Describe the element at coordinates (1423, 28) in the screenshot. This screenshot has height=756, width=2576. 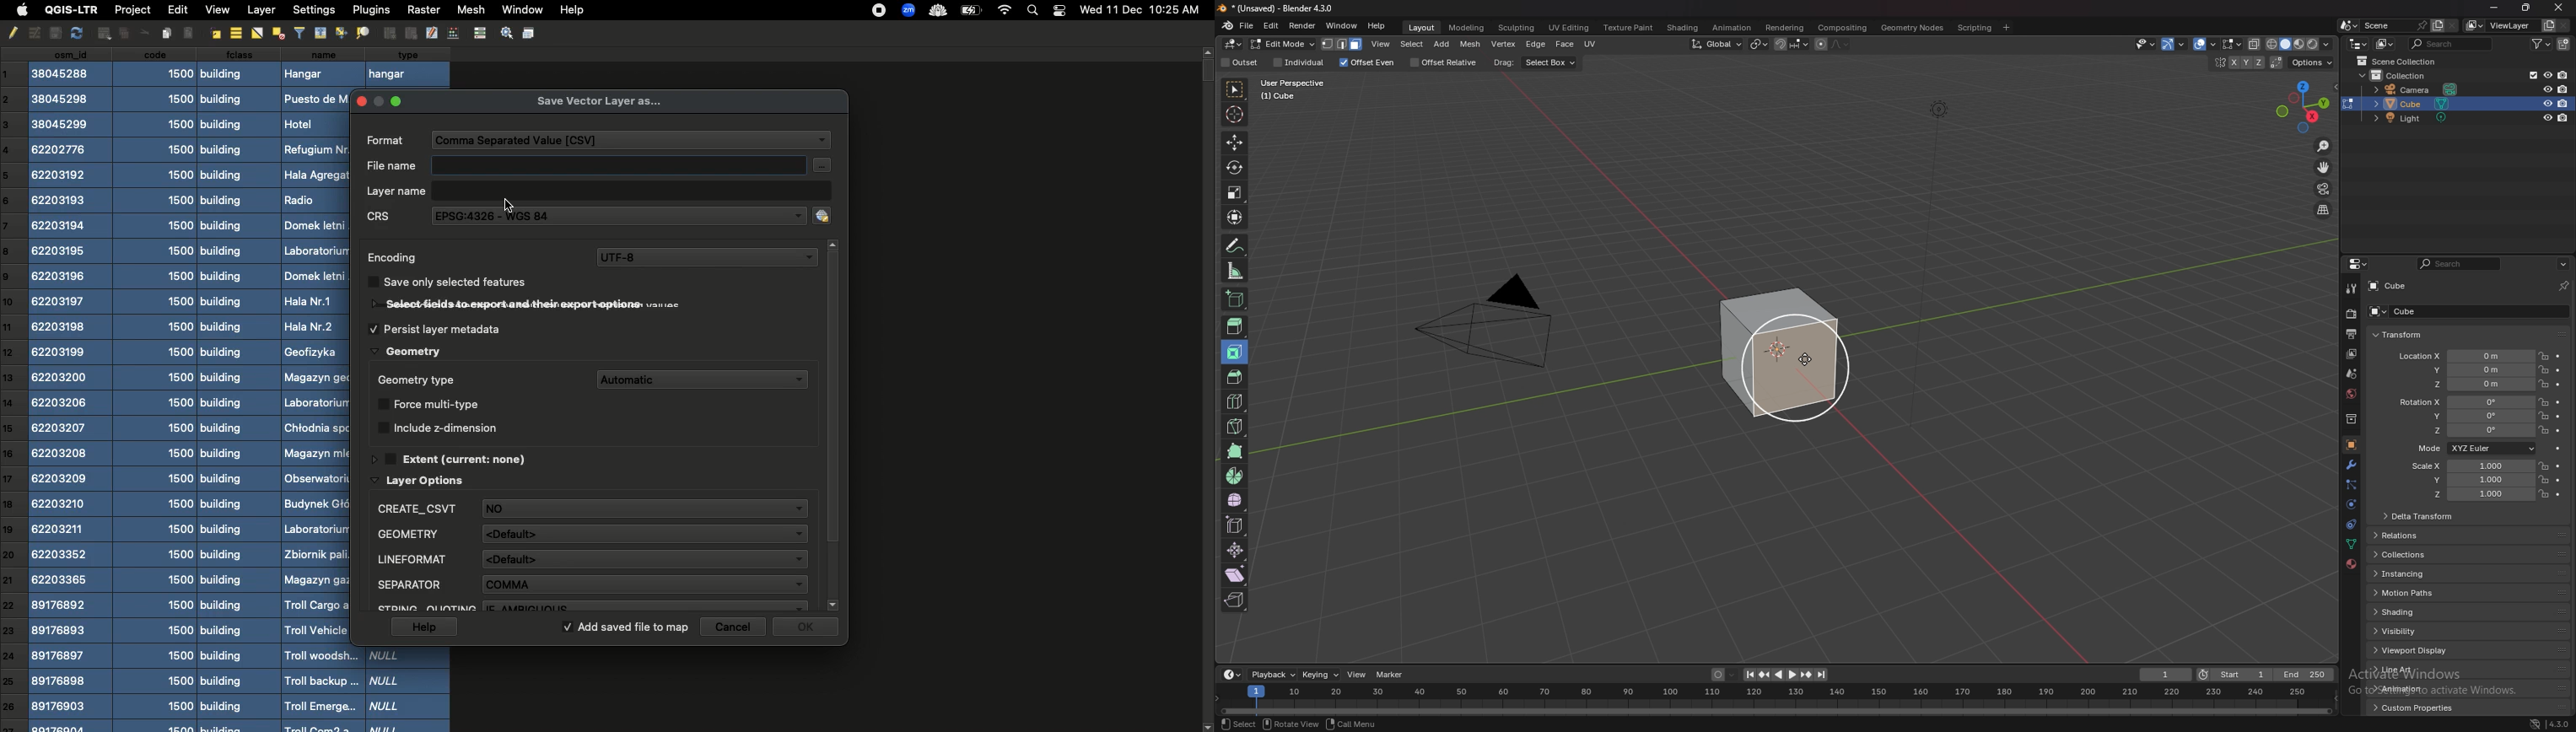
I see `layout` at that location.